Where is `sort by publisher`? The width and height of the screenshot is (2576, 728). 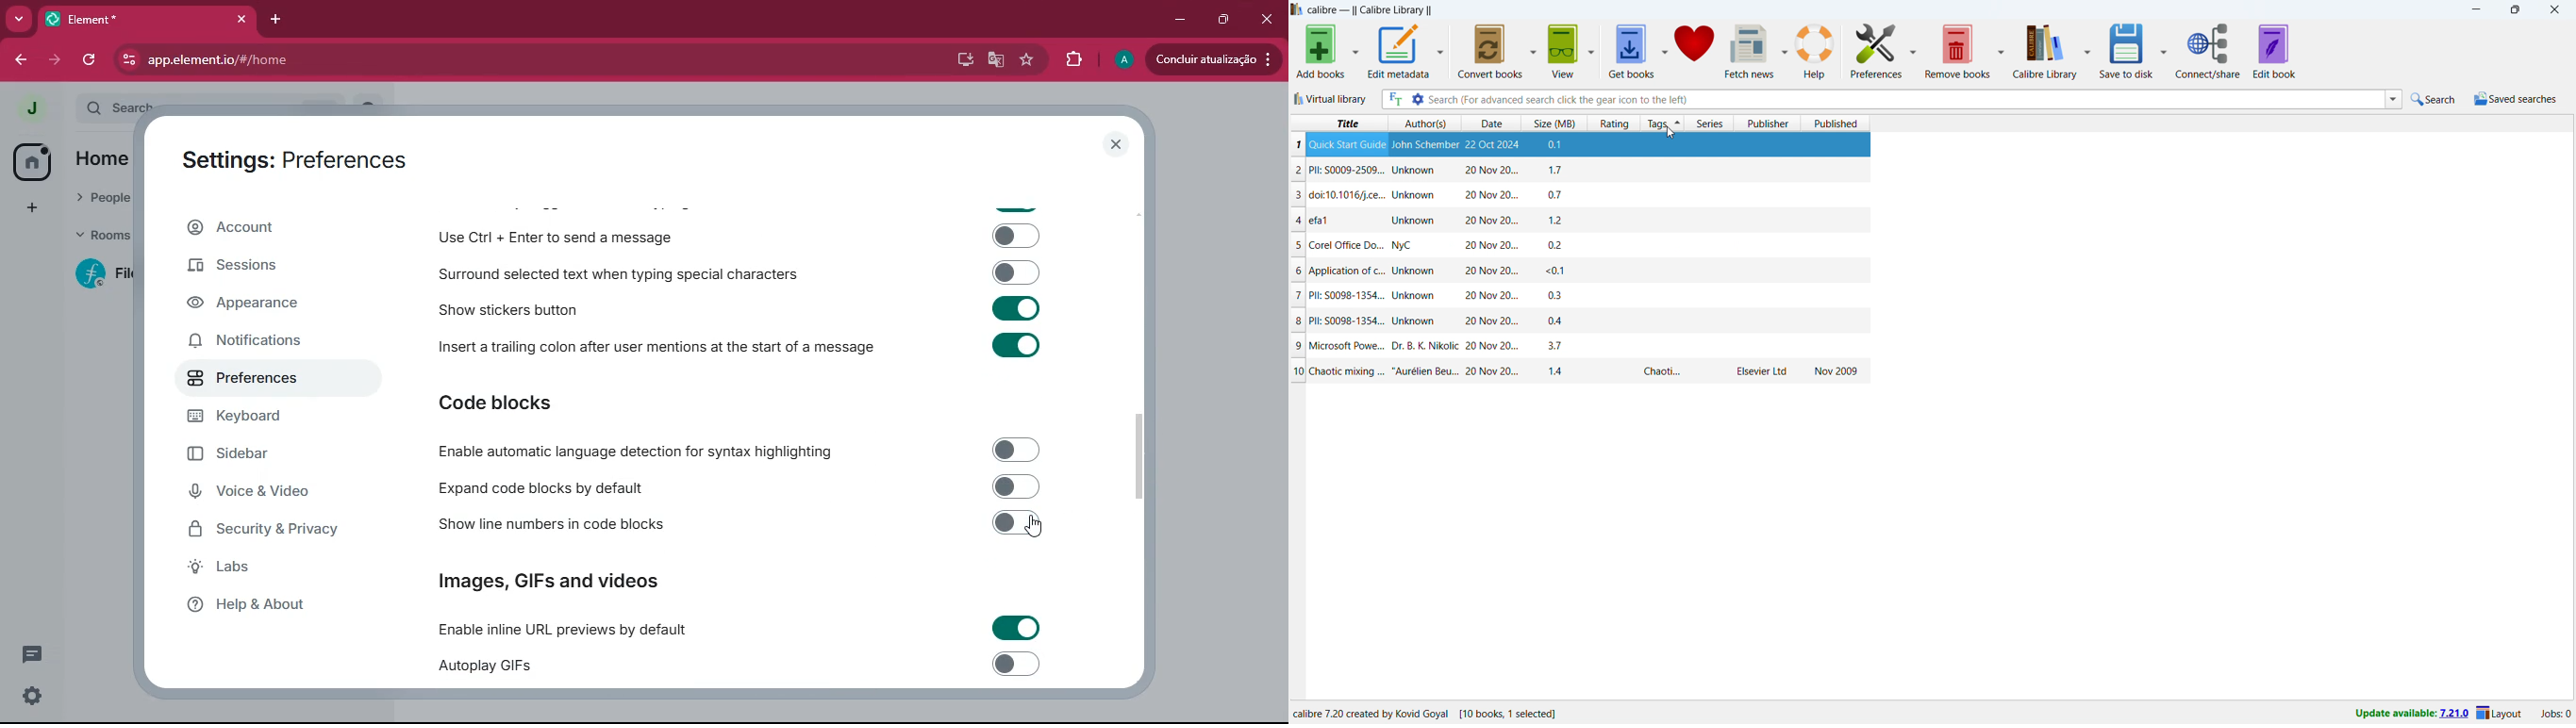 sort by publisher is located at coordinates (1766, 123).